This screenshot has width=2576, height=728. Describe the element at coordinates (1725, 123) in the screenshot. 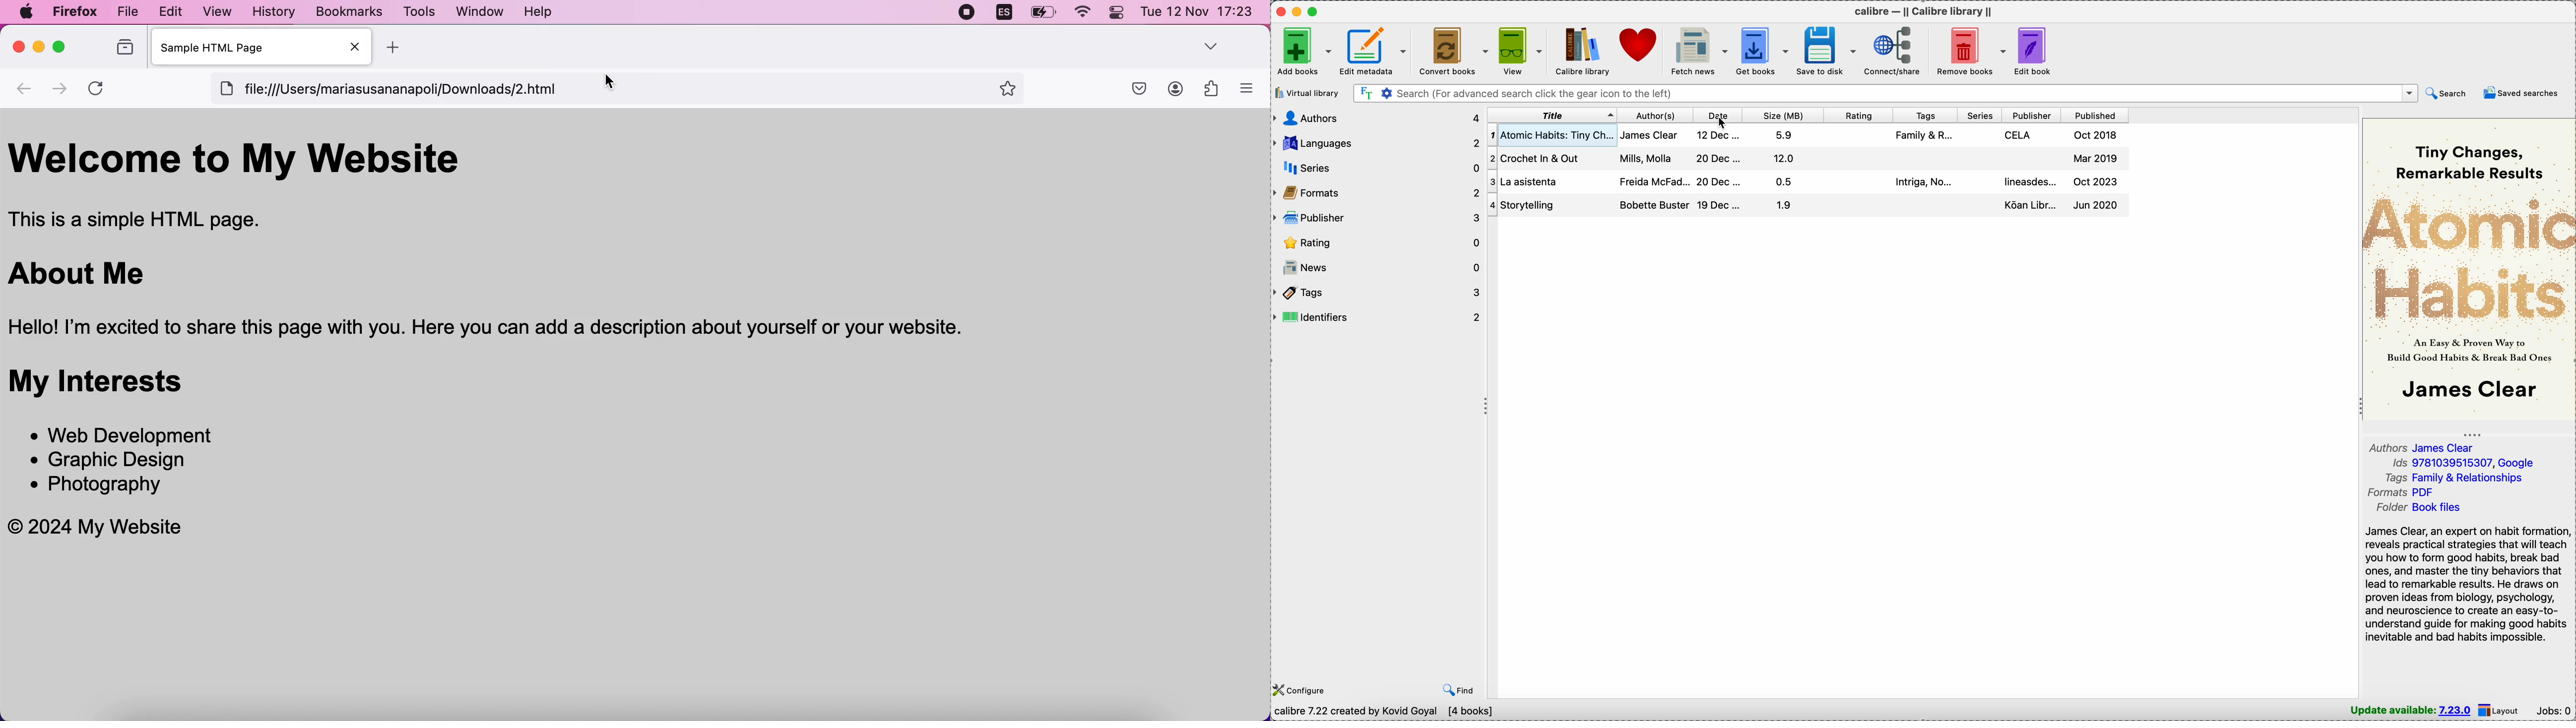

I see `cursor` at that location.